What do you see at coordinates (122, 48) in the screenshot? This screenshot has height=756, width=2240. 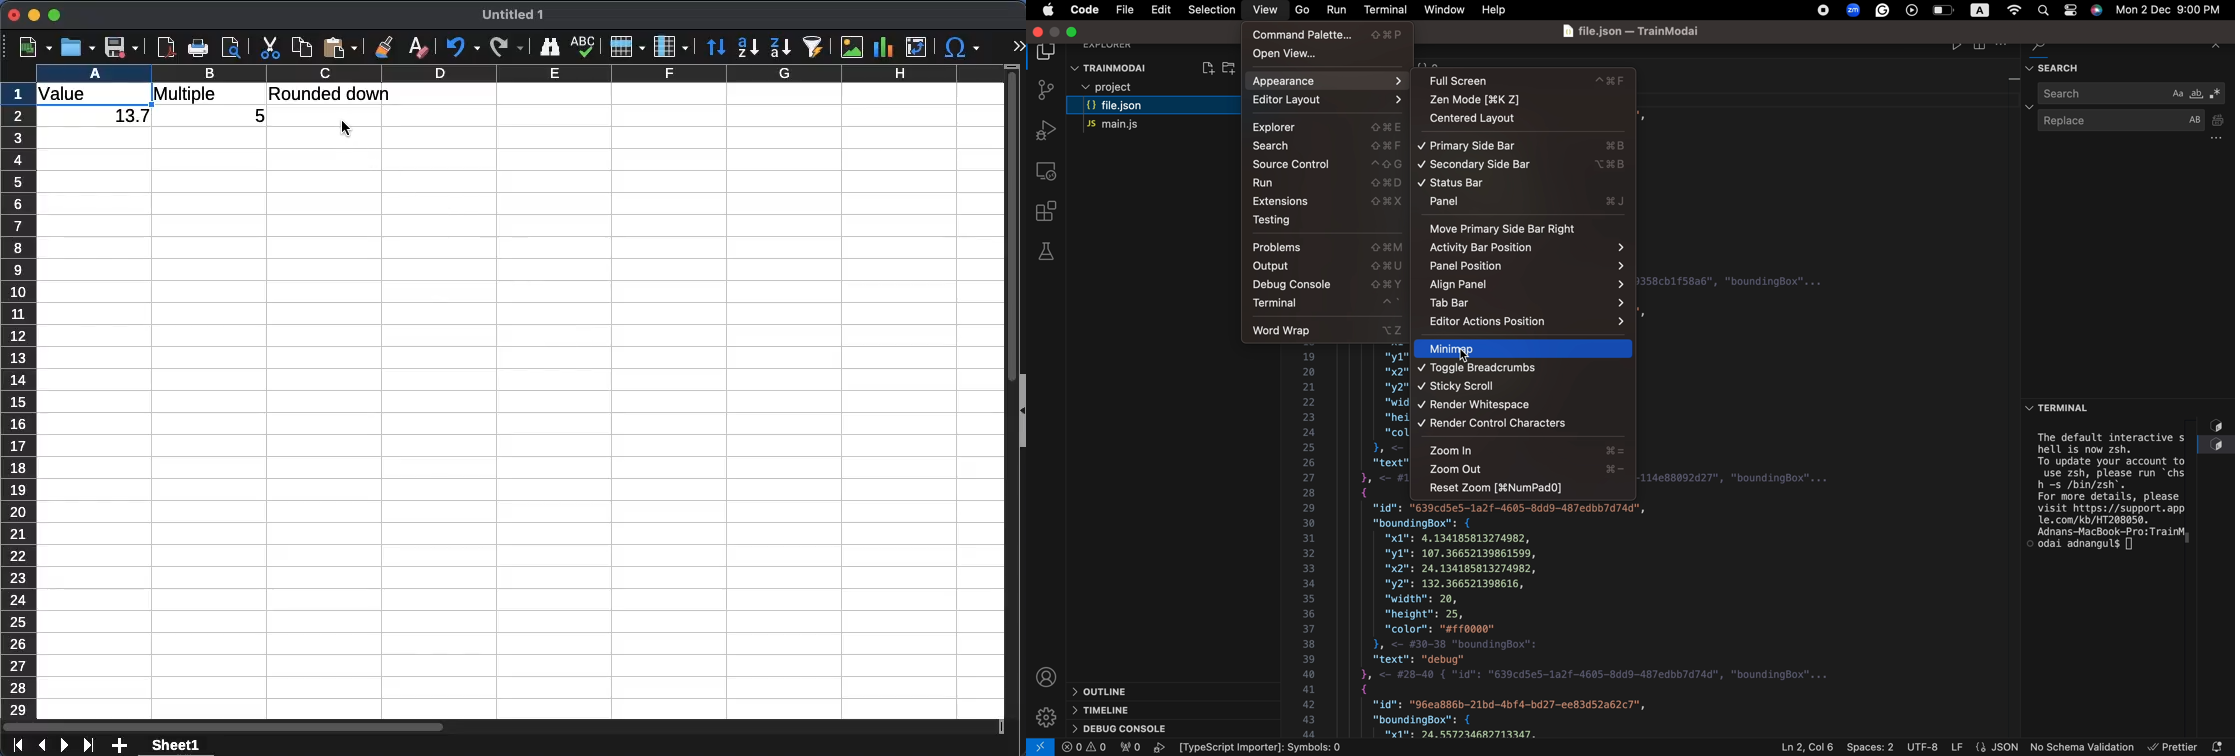 I see `save` at bounding box center [122, 48].